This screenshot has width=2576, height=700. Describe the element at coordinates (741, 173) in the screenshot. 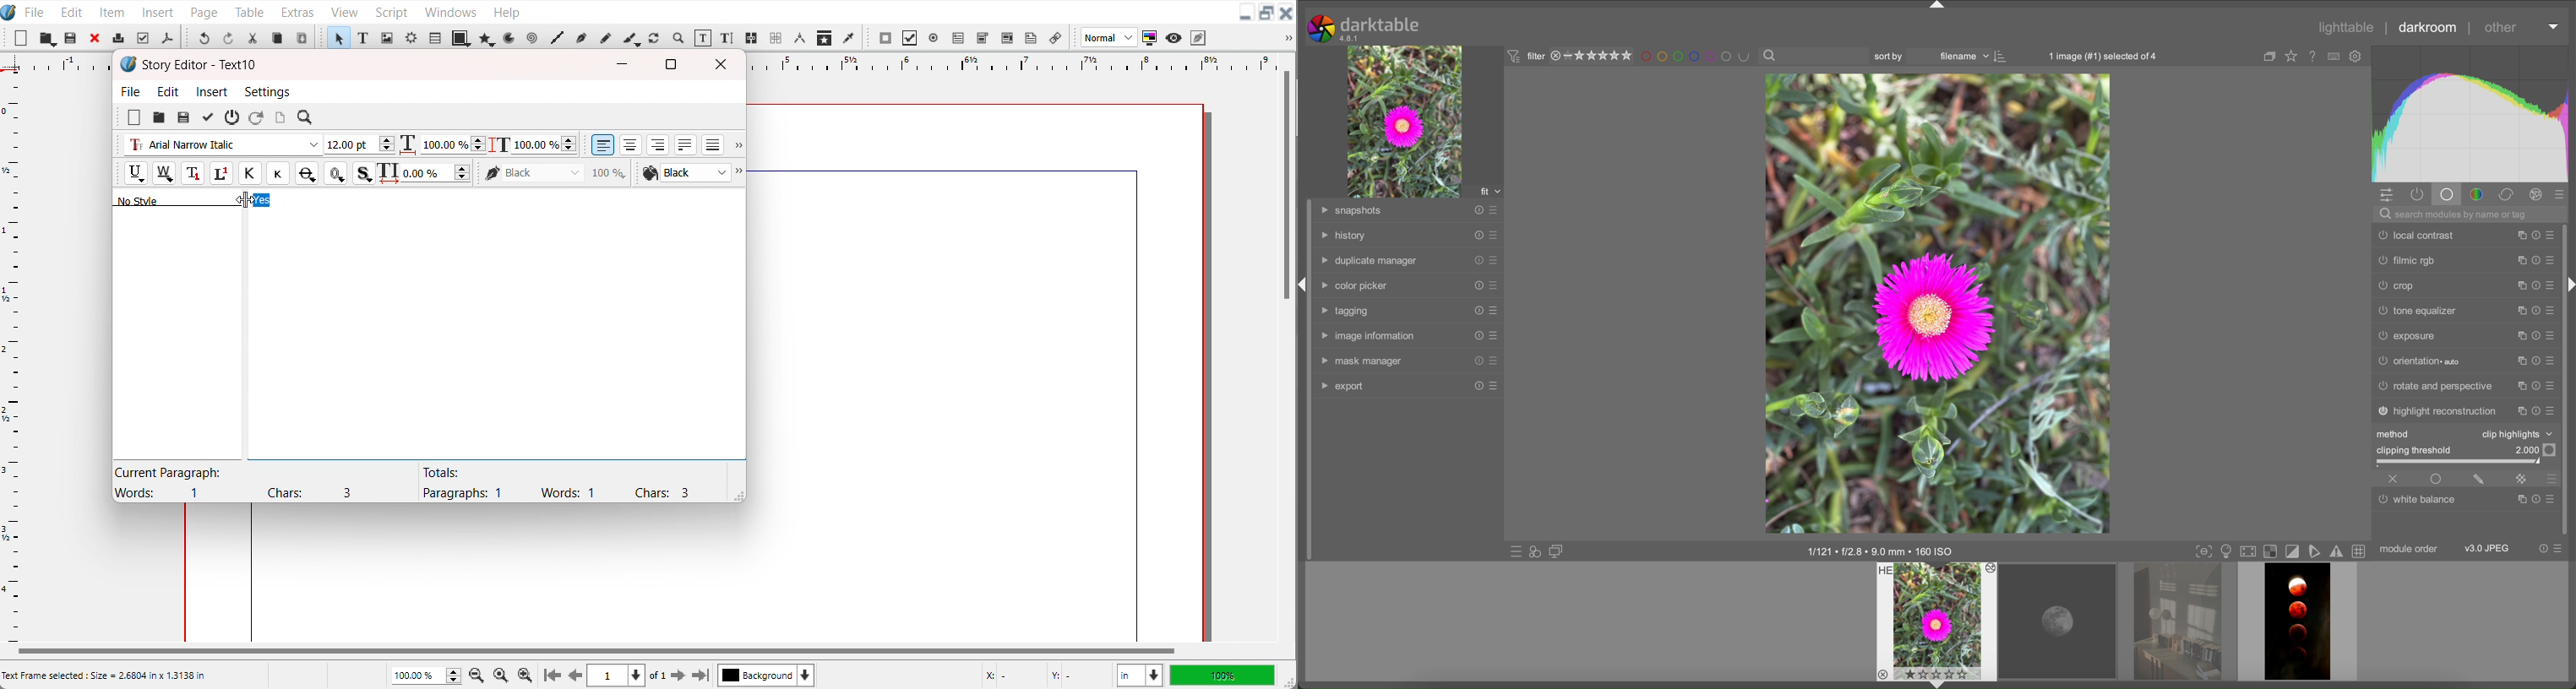

I see `Drop down box` at that location.